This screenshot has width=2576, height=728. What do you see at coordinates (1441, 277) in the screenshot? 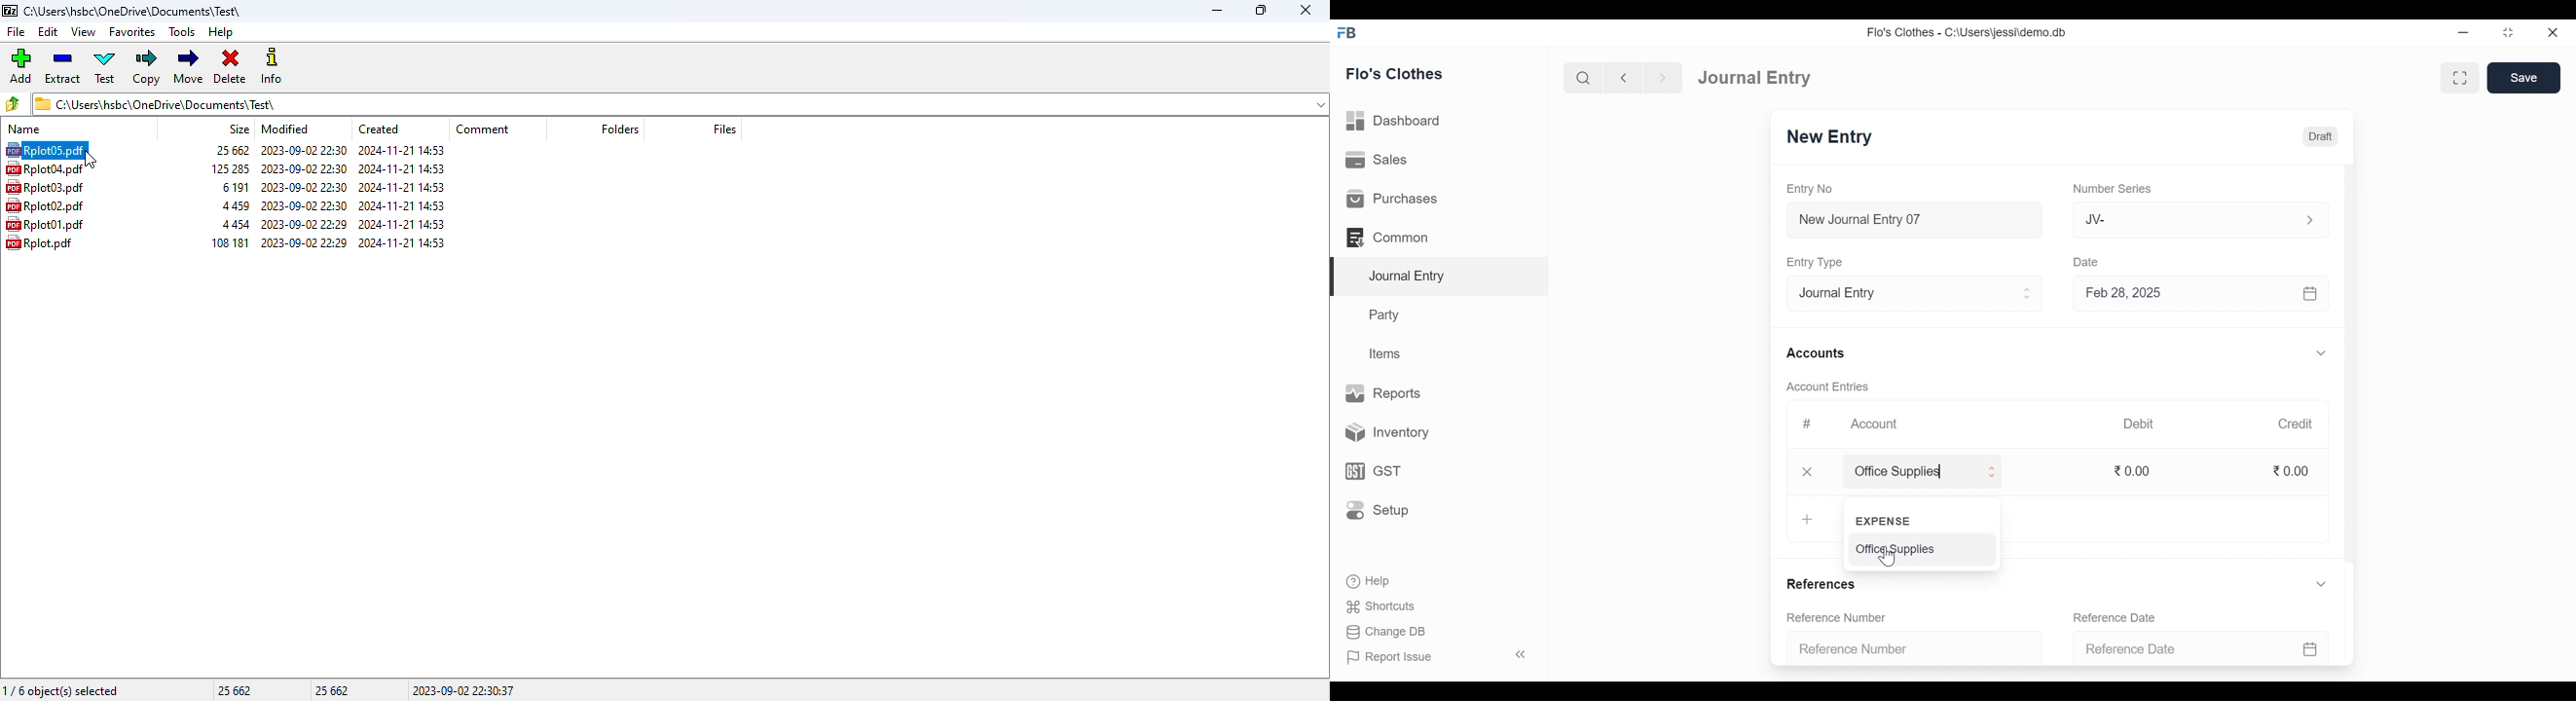
I see `Journal Entry` at bounding box center [1441, 277].